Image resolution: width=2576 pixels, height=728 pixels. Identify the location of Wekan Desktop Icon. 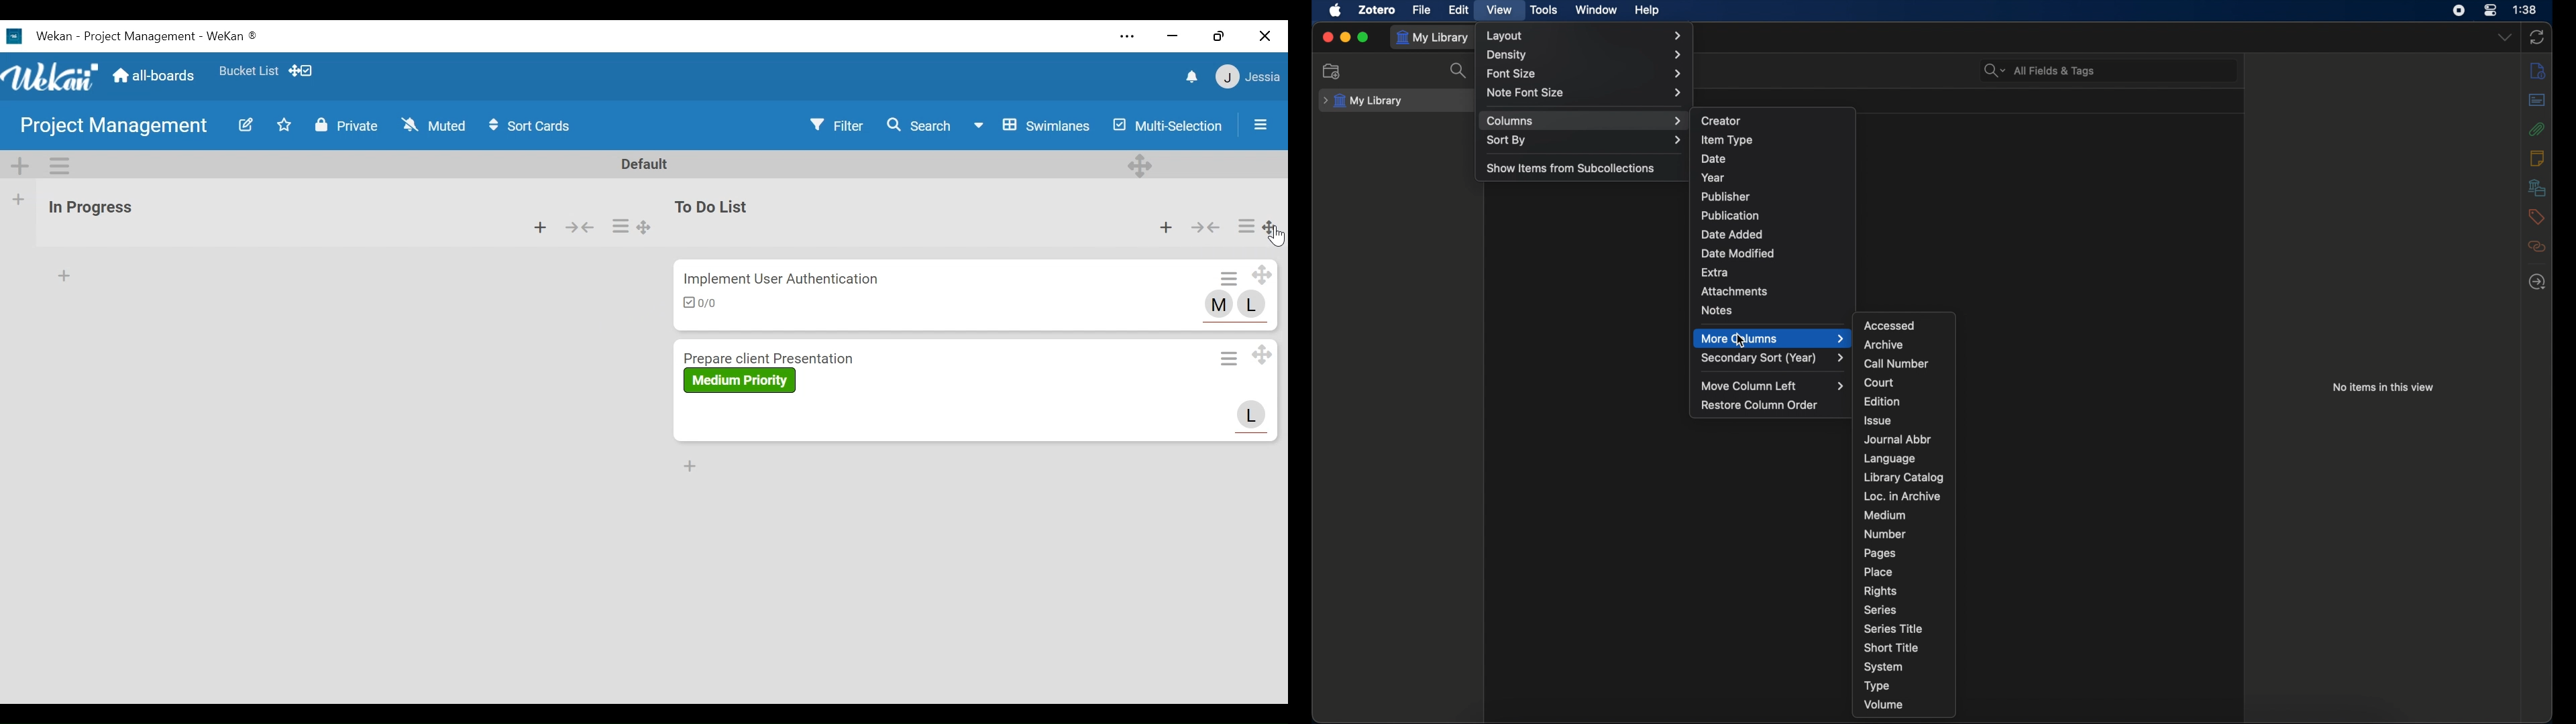
(15, 38).